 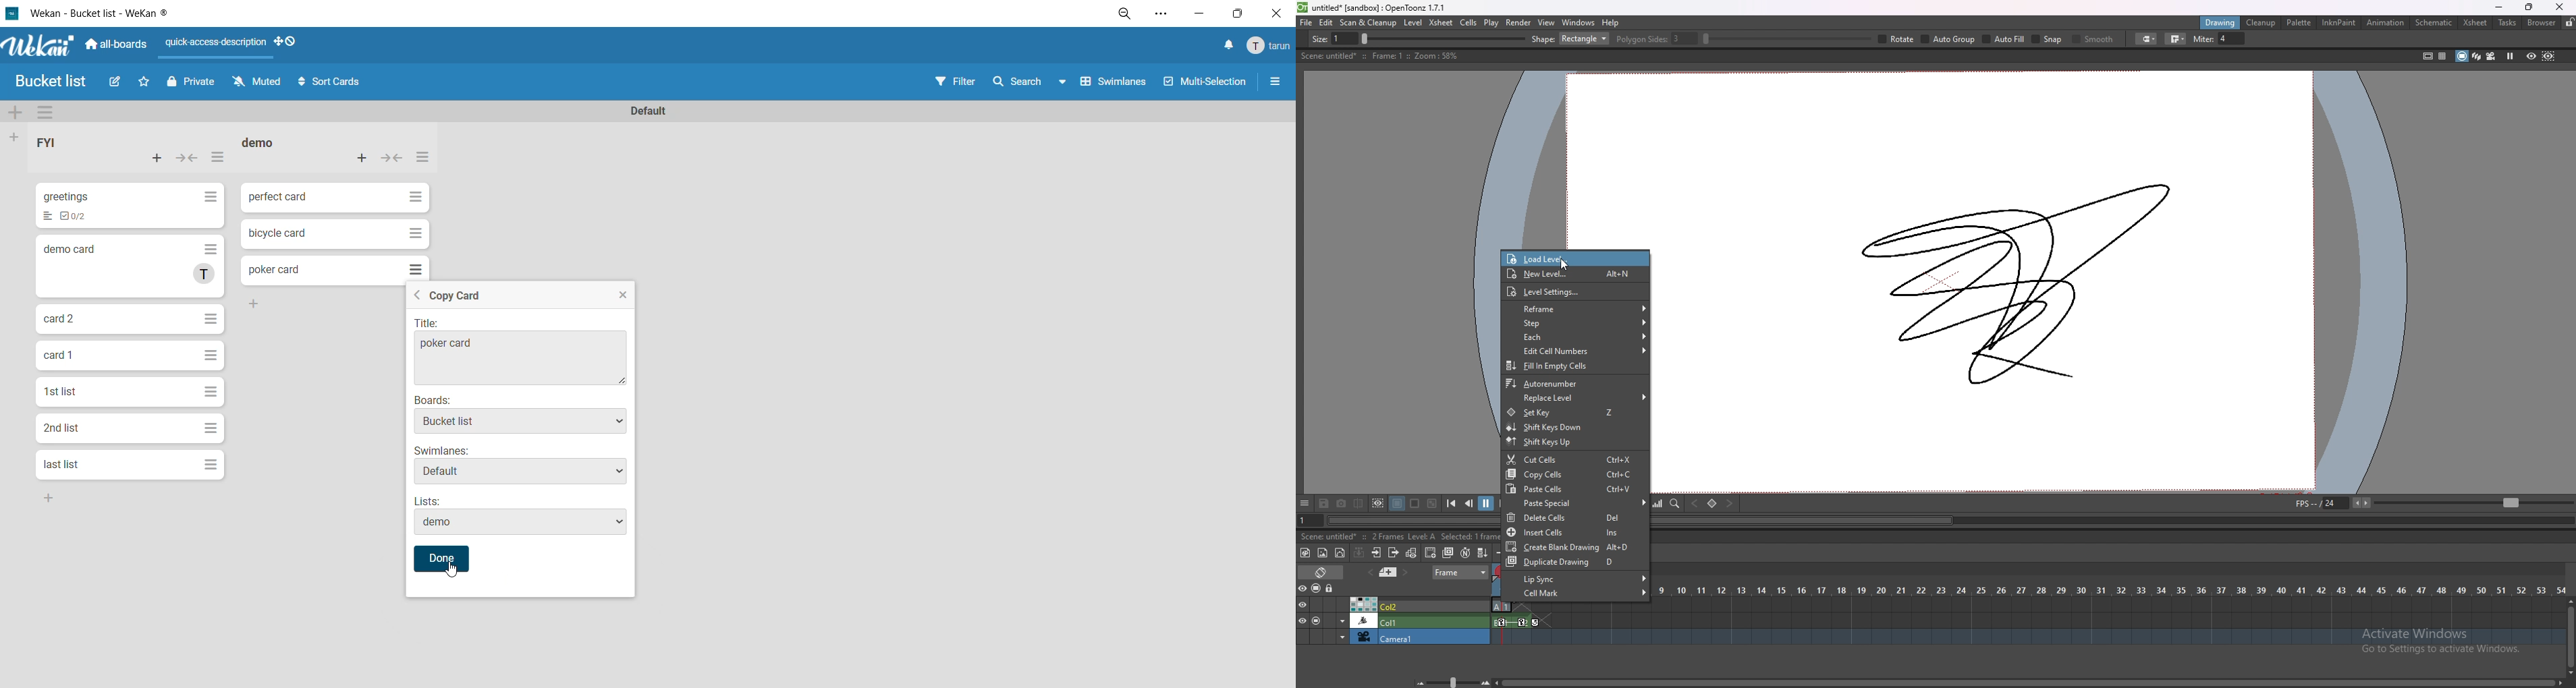 What do you see at coordinates (2478, 55) in the screenshot?
I see `3d view` at bounding box center [2478, 55].